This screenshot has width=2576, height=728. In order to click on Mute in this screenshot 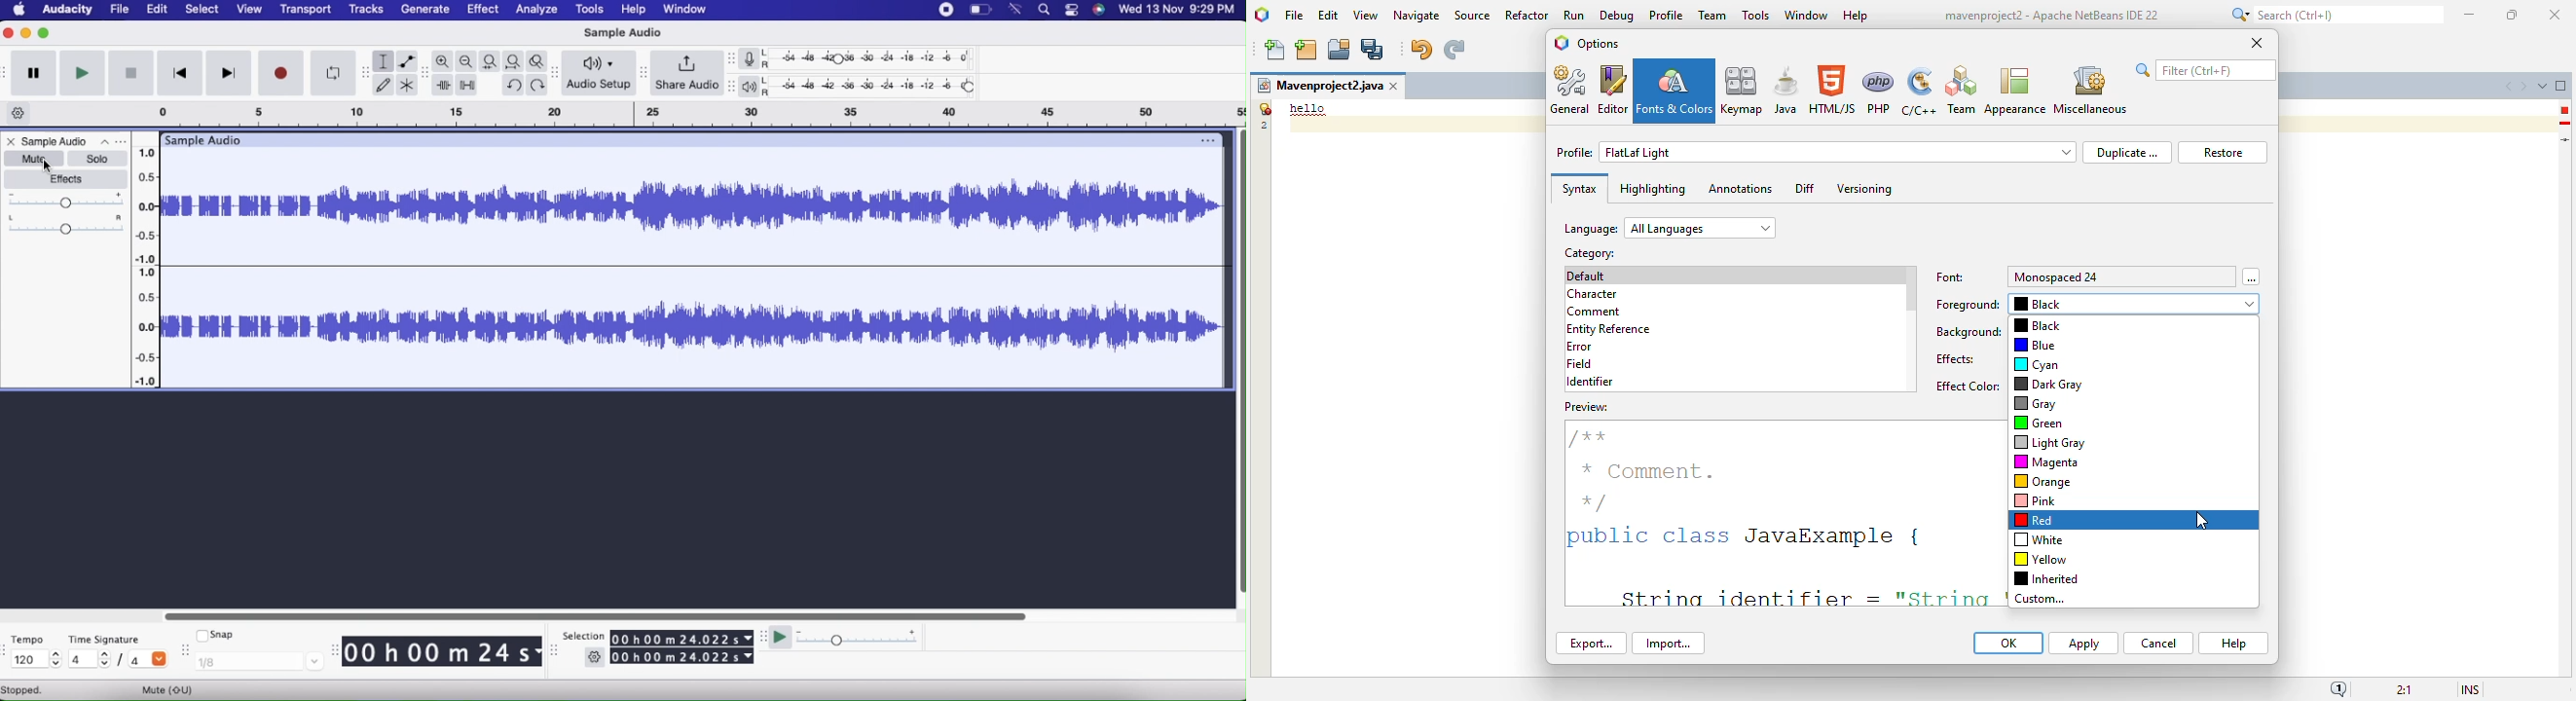, I will do `click(32, 158)`.